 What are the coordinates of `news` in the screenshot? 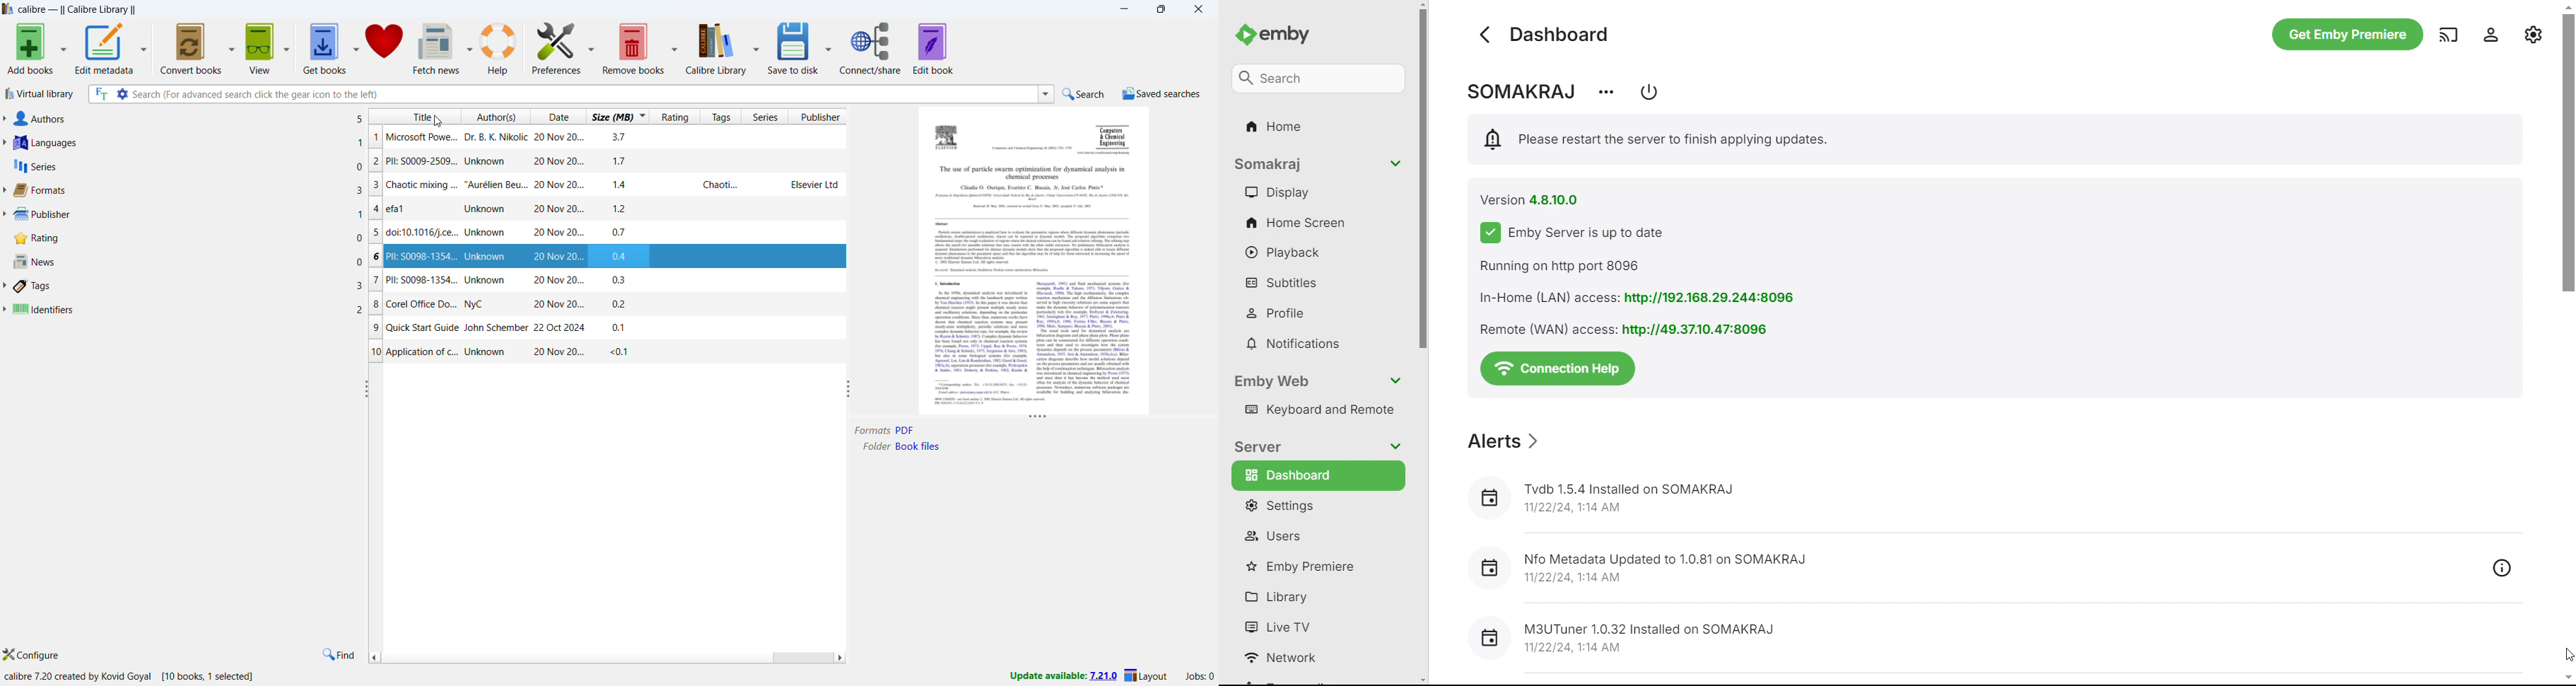 It's located at (188, 261).